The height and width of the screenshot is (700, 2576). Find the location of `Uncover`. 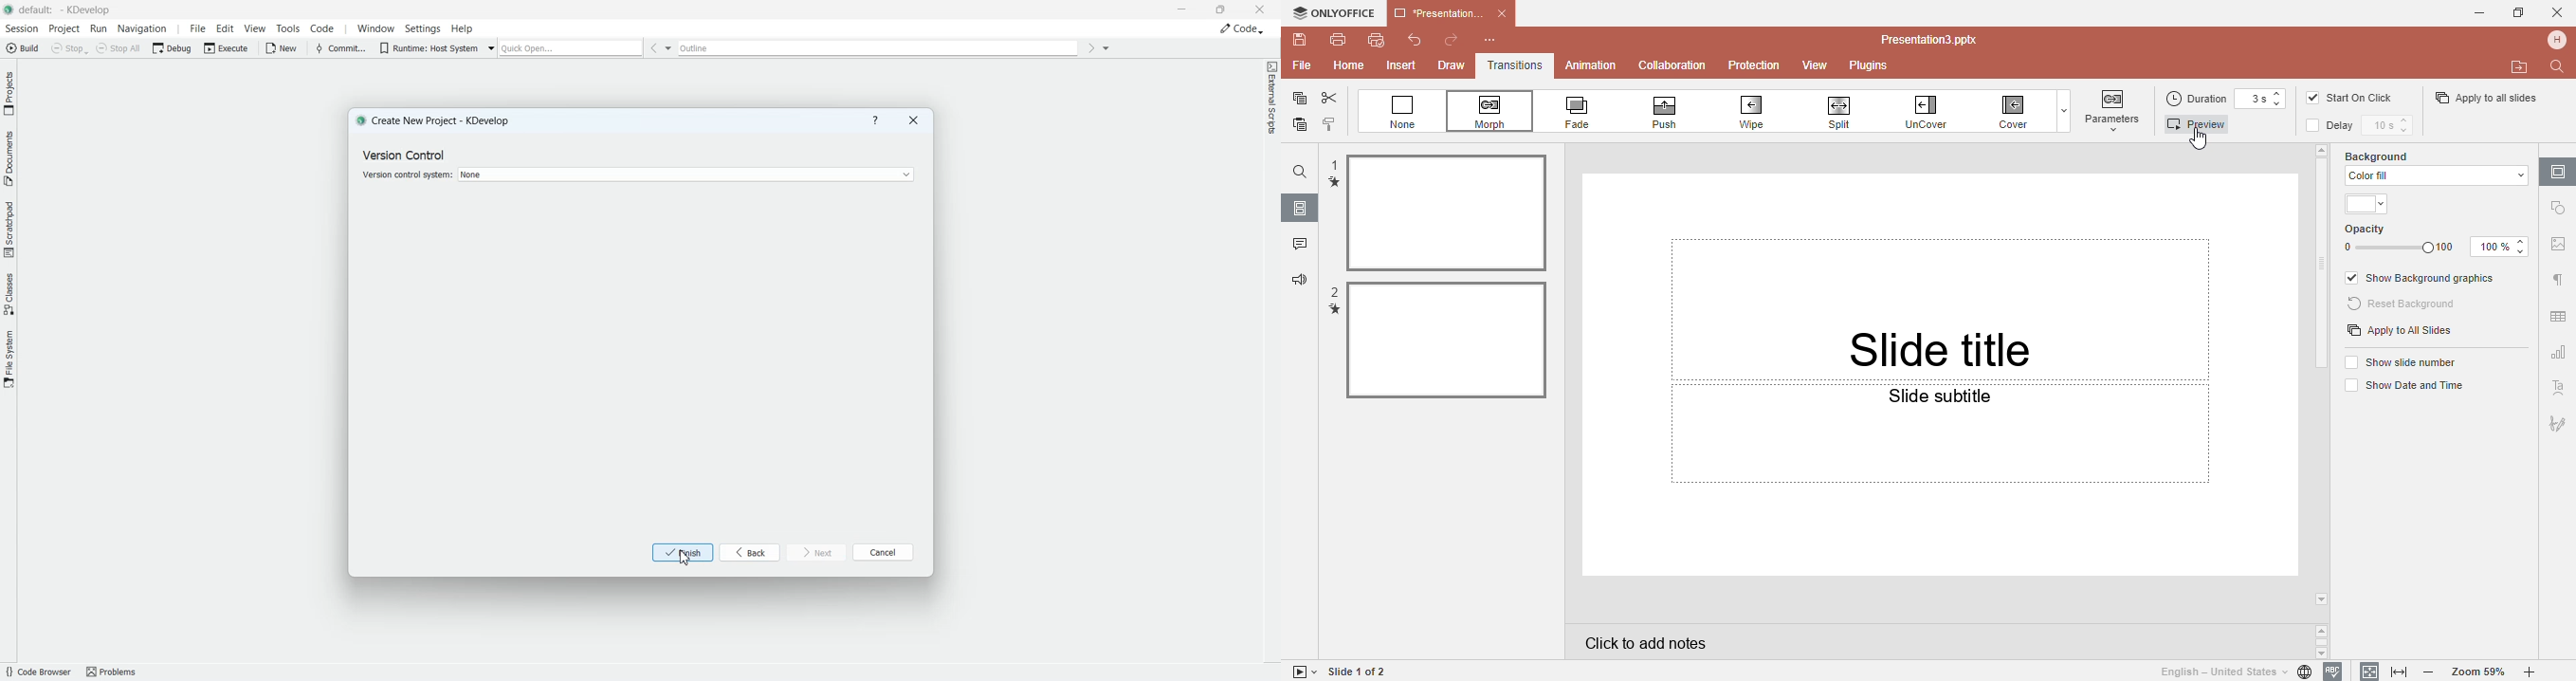

Uncover is located at coordinates (1936, 111).